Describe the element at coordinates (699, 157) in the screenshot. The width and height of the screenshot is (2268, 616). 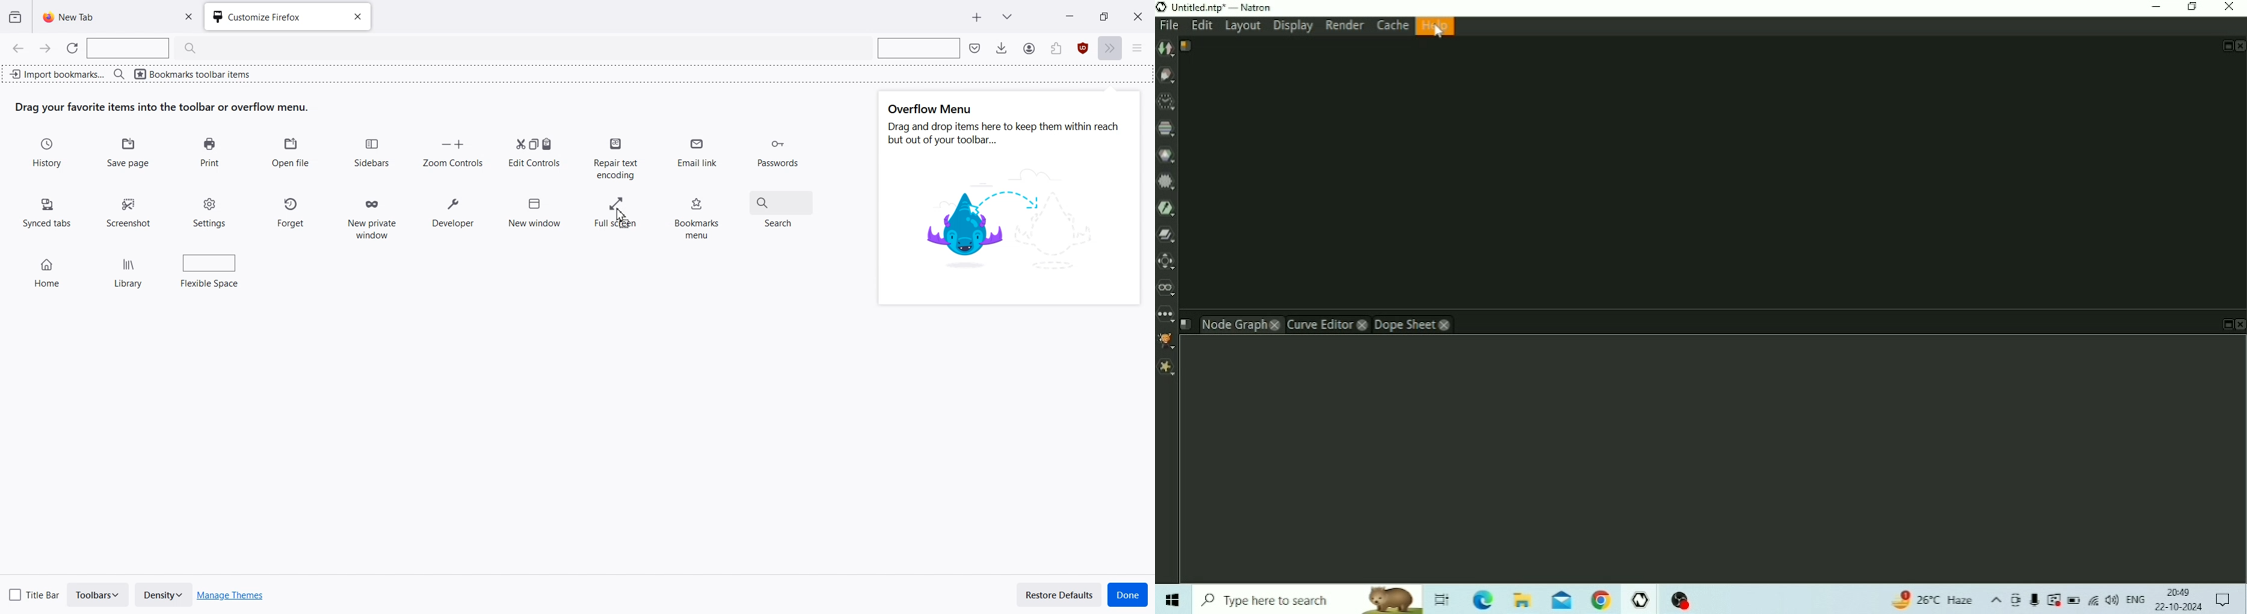
I see `Email link` at that location.